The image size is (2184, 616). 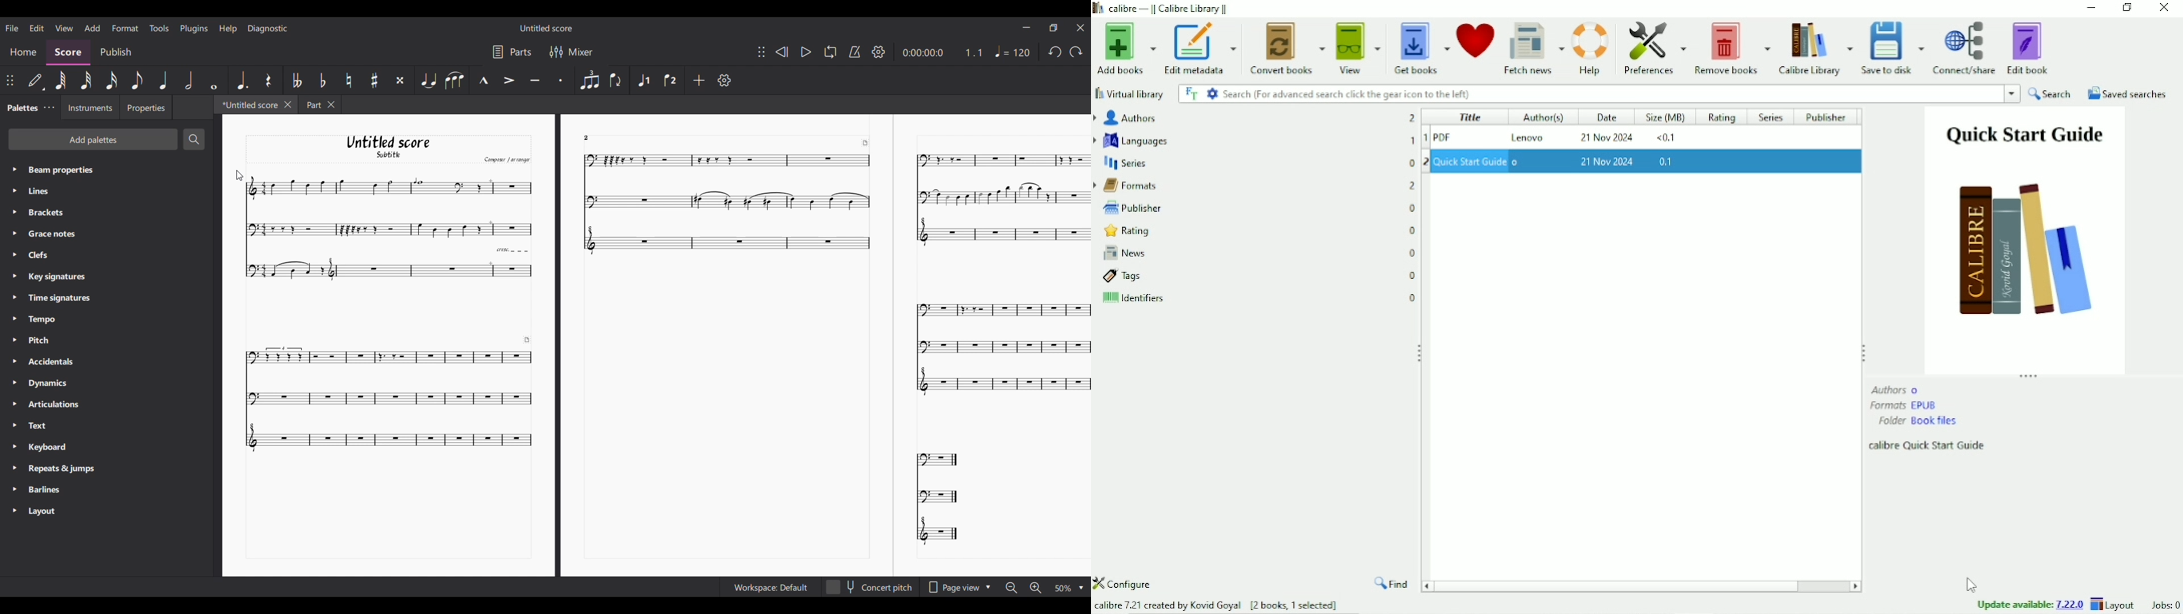 I want to click on QUICK START GUIDE, so click(x=1470, y=161).